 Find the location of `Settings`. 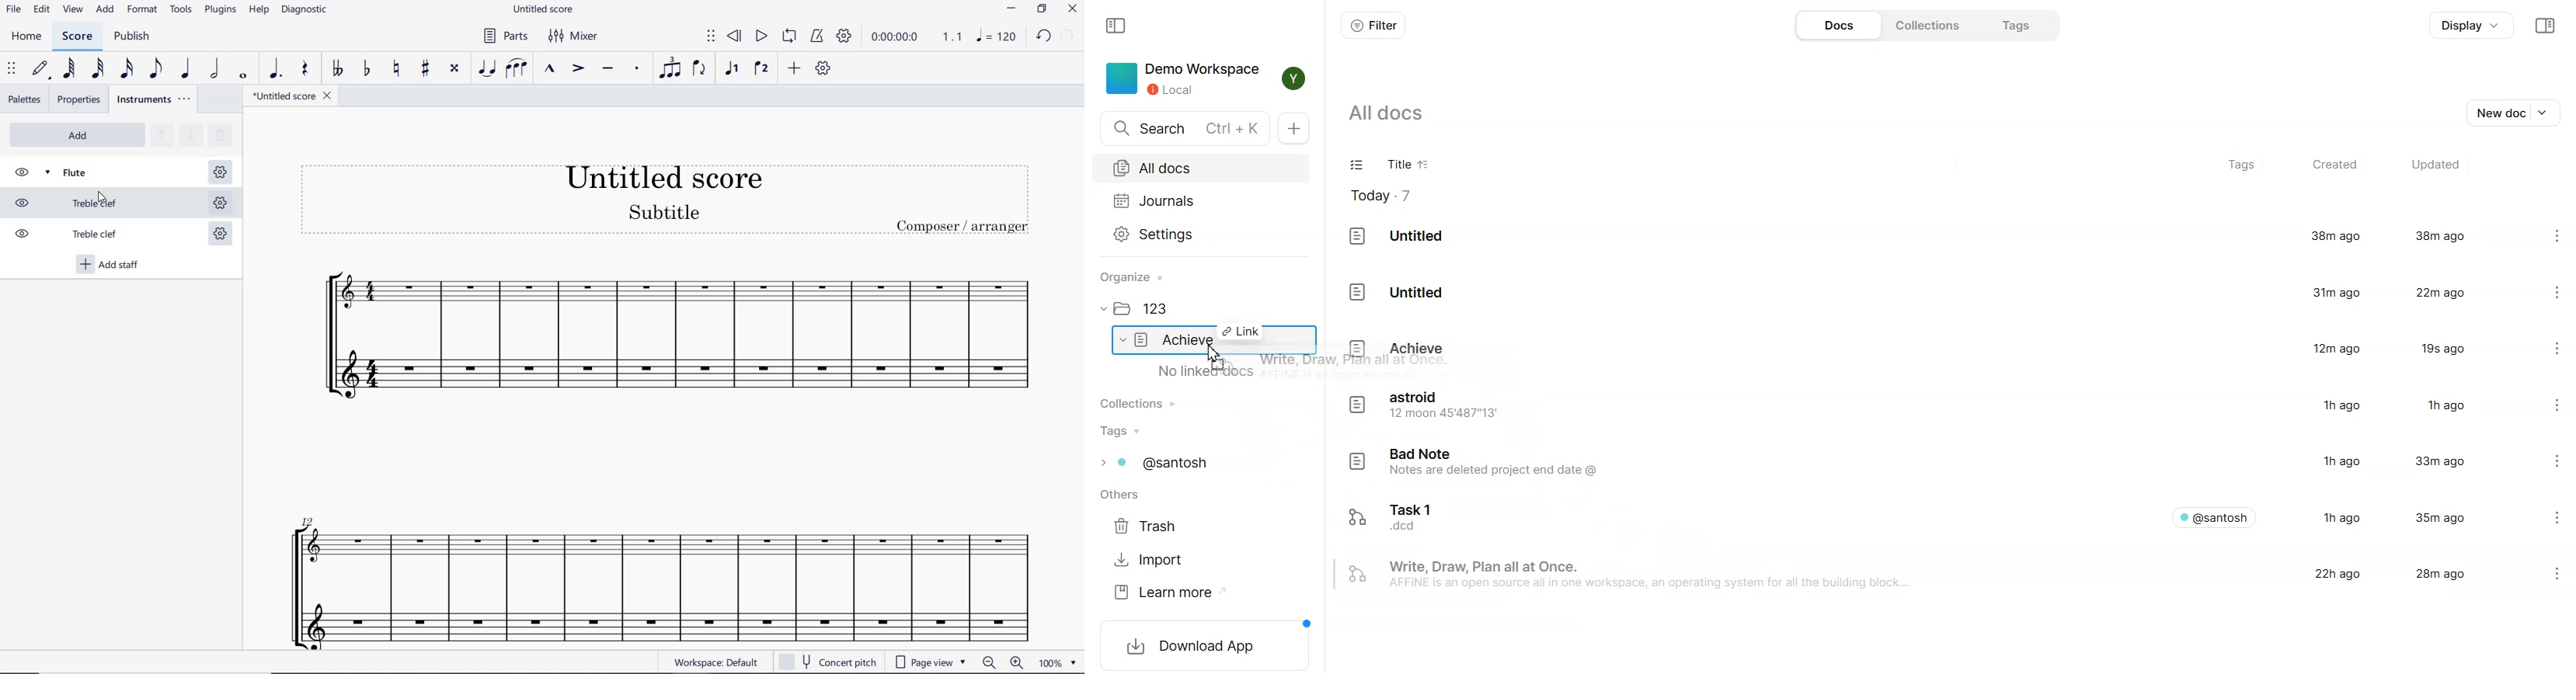

Settings is located at coordinates (2545, 406).